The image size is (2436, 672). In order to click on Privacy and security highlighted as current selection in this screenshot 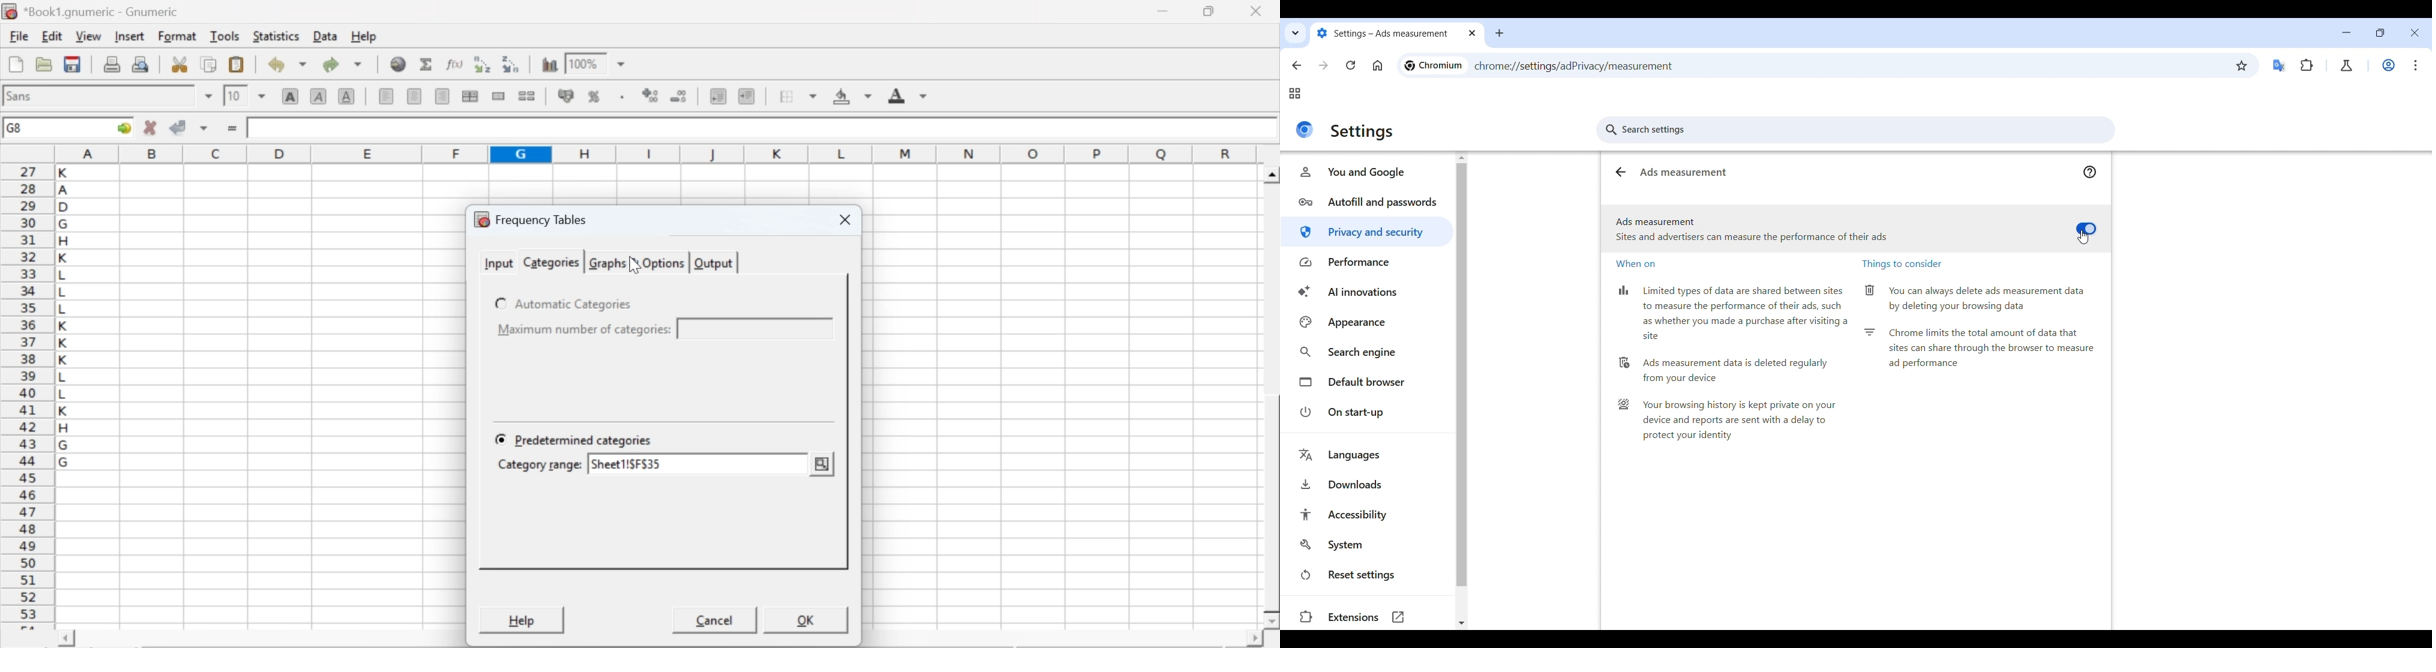, I will do `click(1368, 232)`.